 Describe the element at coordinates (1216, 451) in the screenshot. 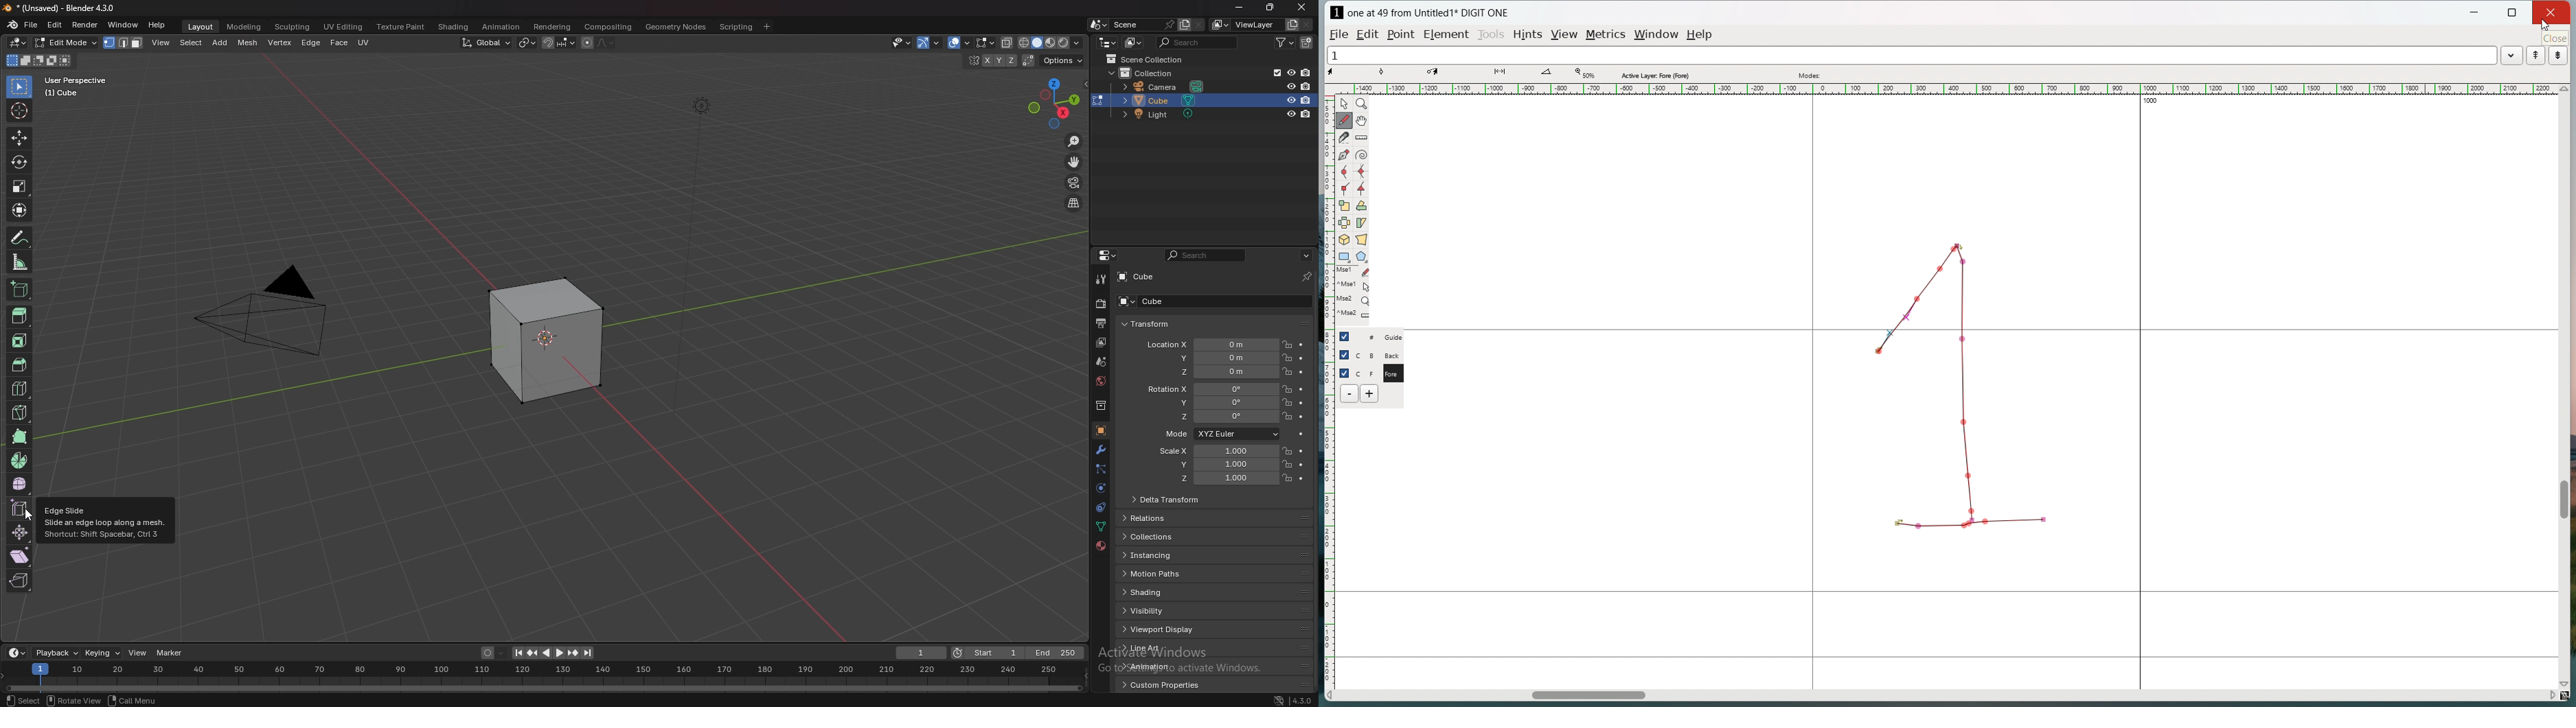

I see `scale x` at that location.